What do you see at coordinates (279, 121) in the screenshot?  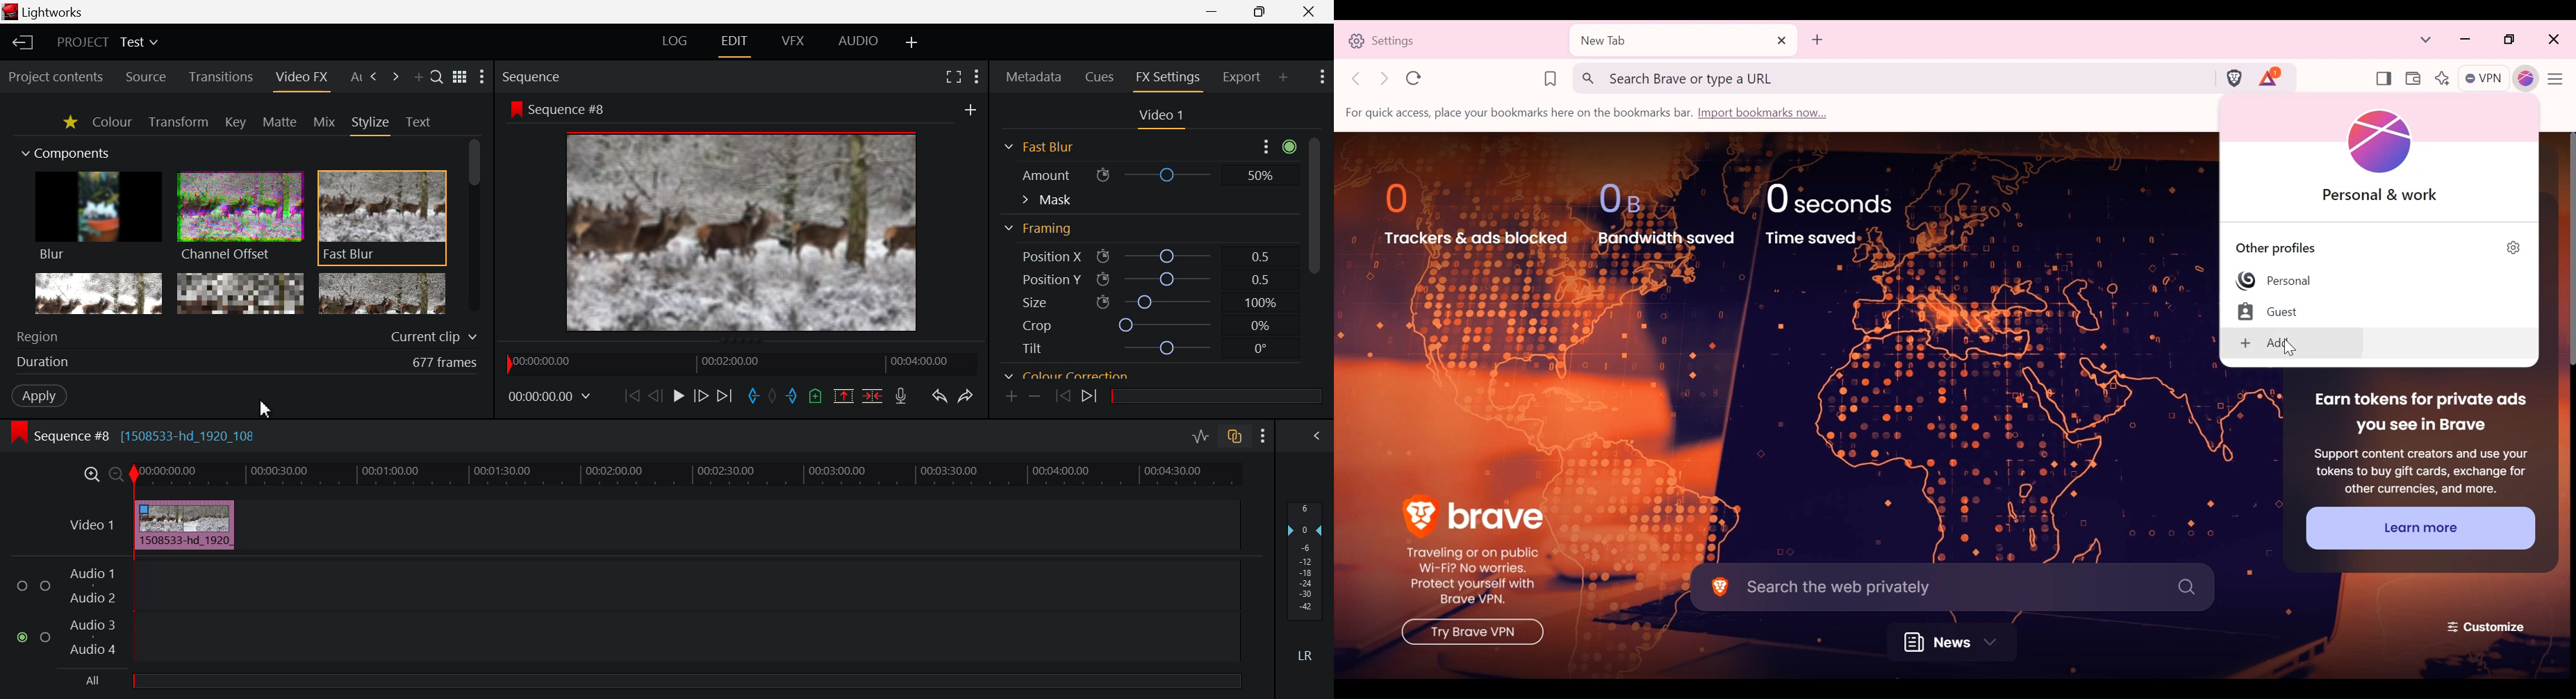 I see `Mattle` at bounding box center [279, 121].